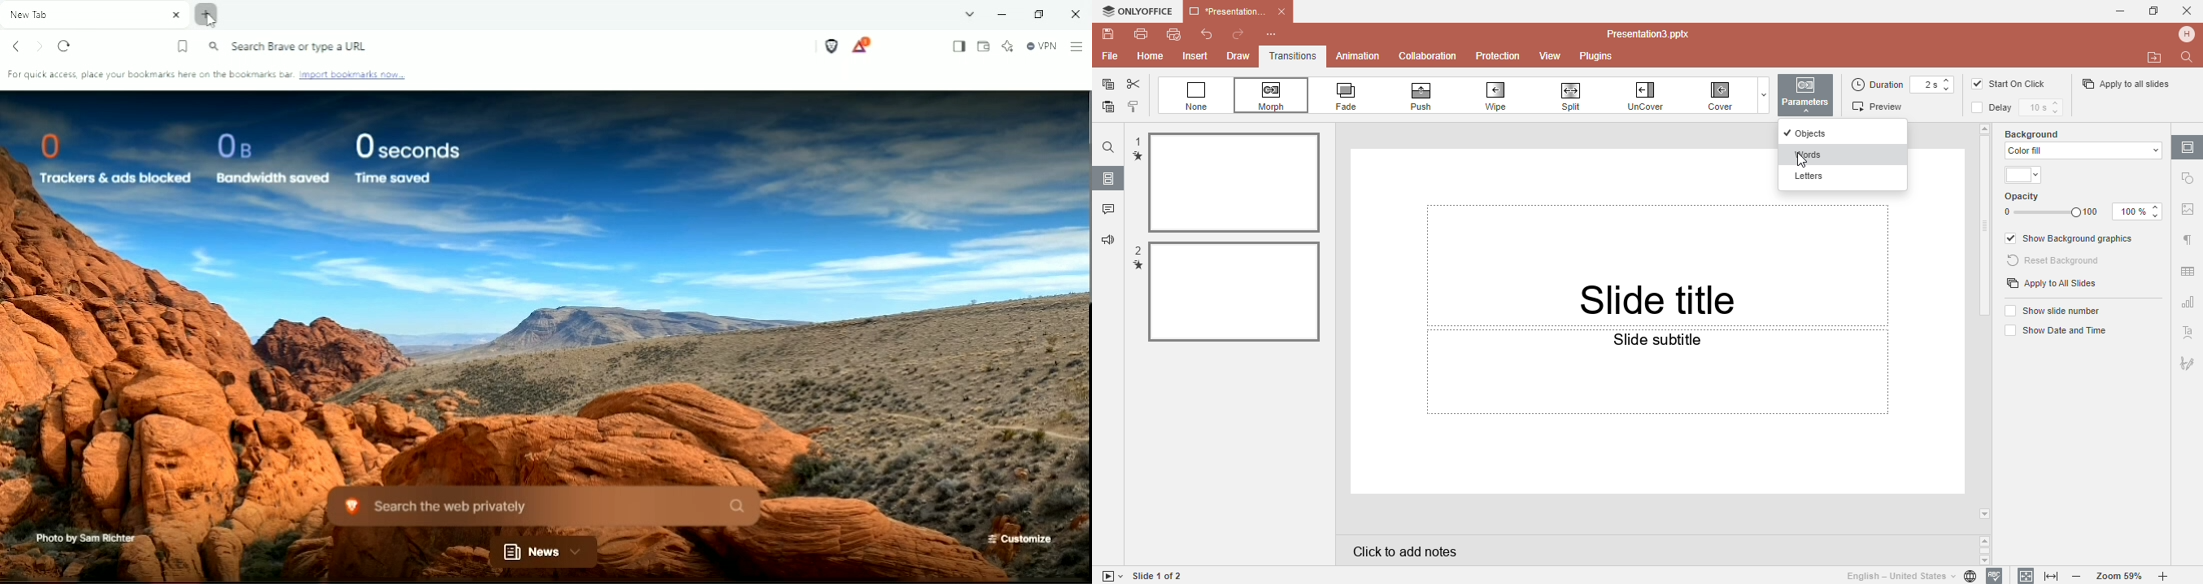 Image resolution: width=2212 pixels, height=588 pixels. I want to click on Delay time setting, so click(2044, 108).